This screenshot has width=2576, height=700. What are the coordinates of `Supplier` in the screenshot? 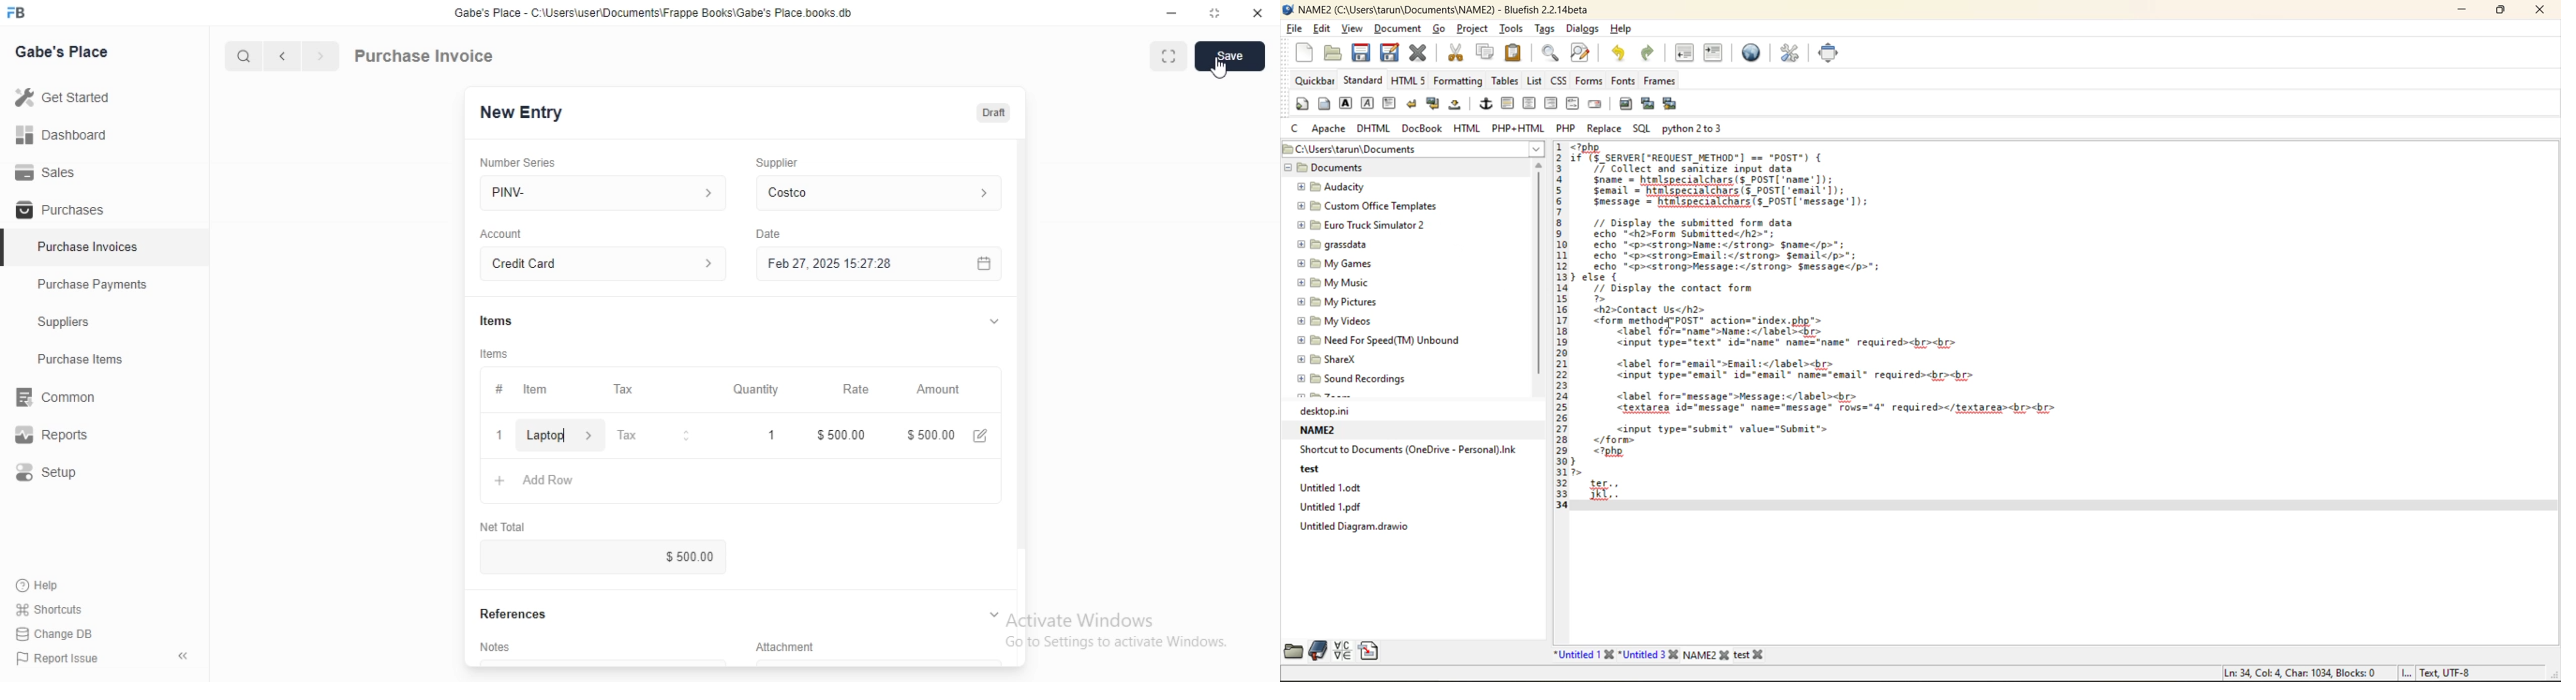 It's located at (777, 163).